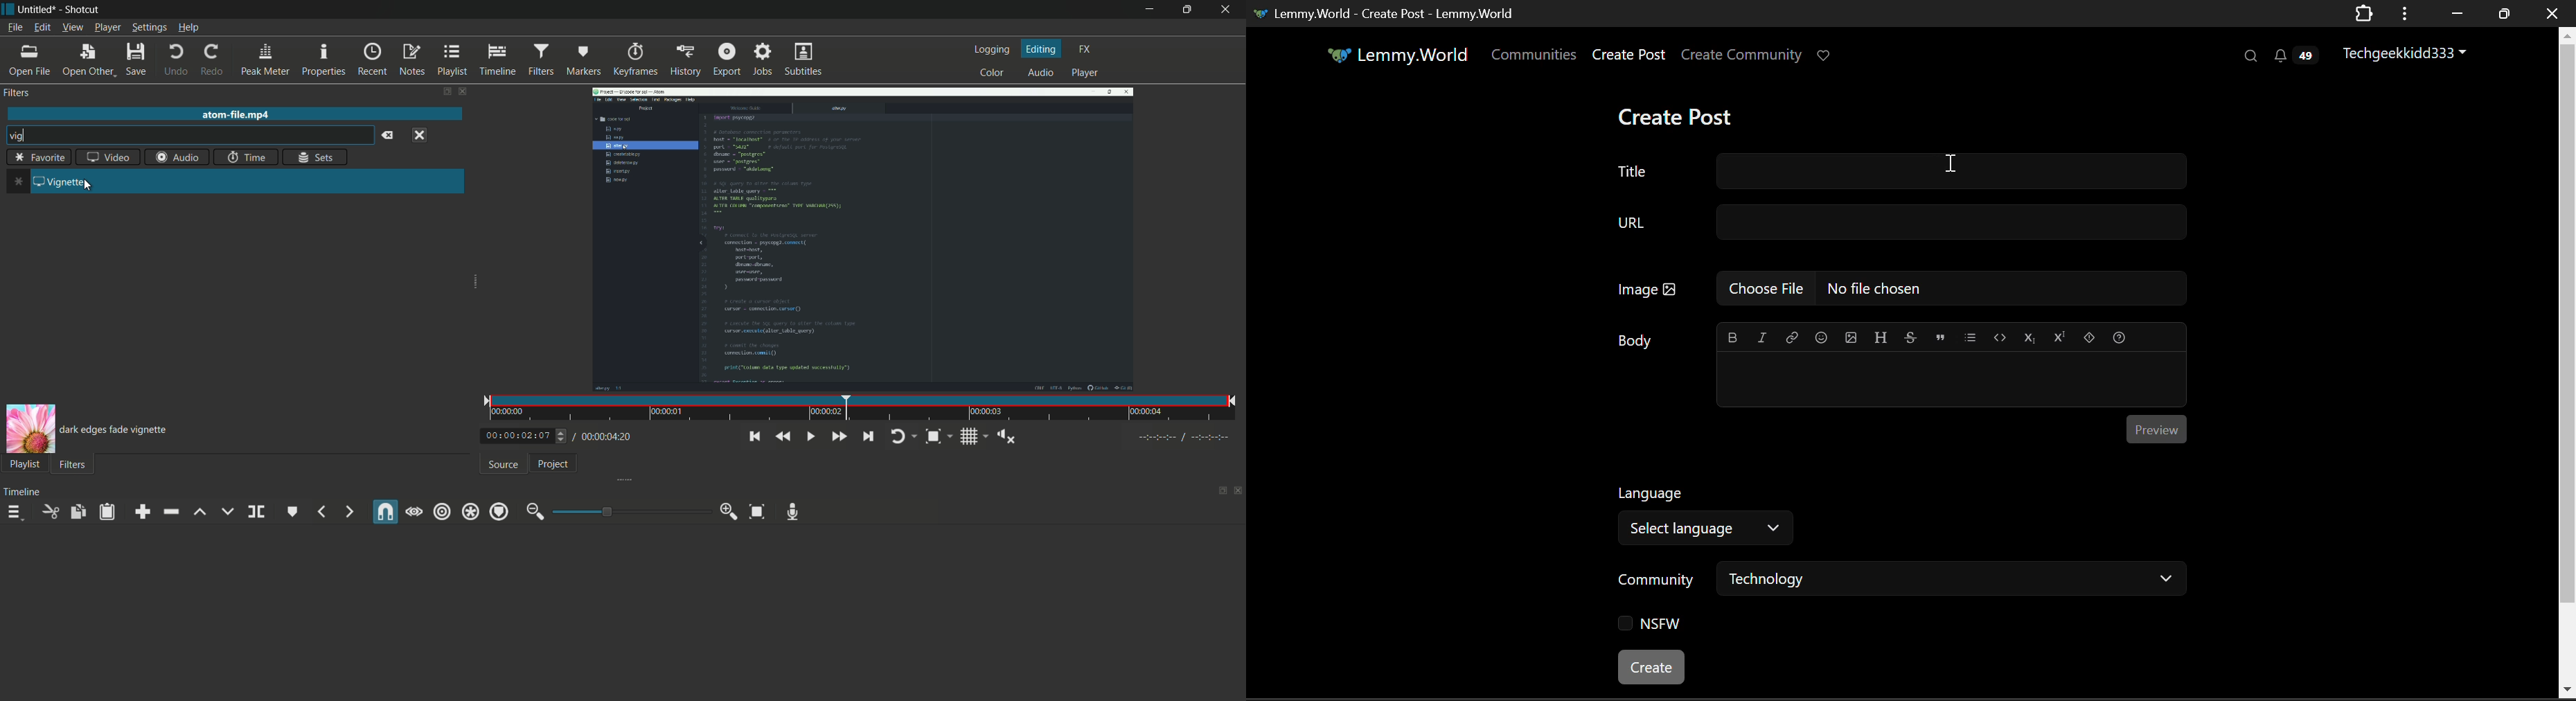 Image resolution: width=2576 pixels, height=728 pixels. I want to click on split at playhead, so click(256, 512).